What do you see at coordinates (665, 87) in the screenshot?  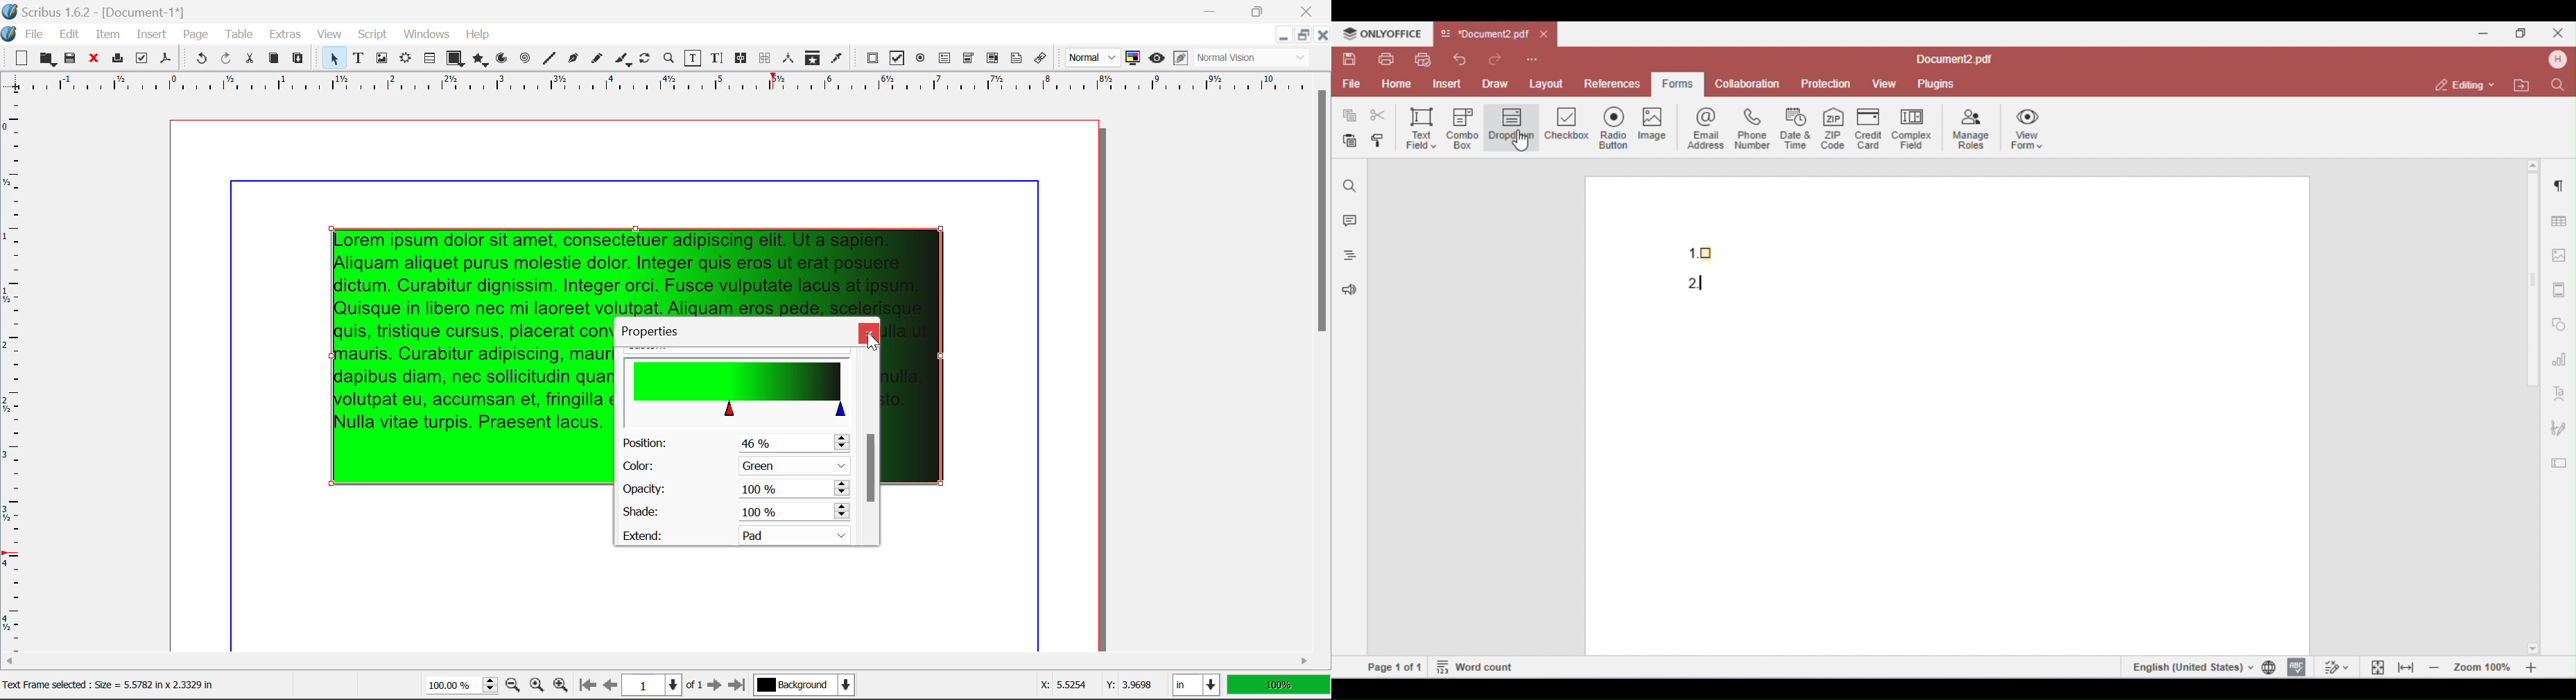 I see `Vertical Page Margins` at bounding box center [665, 87].